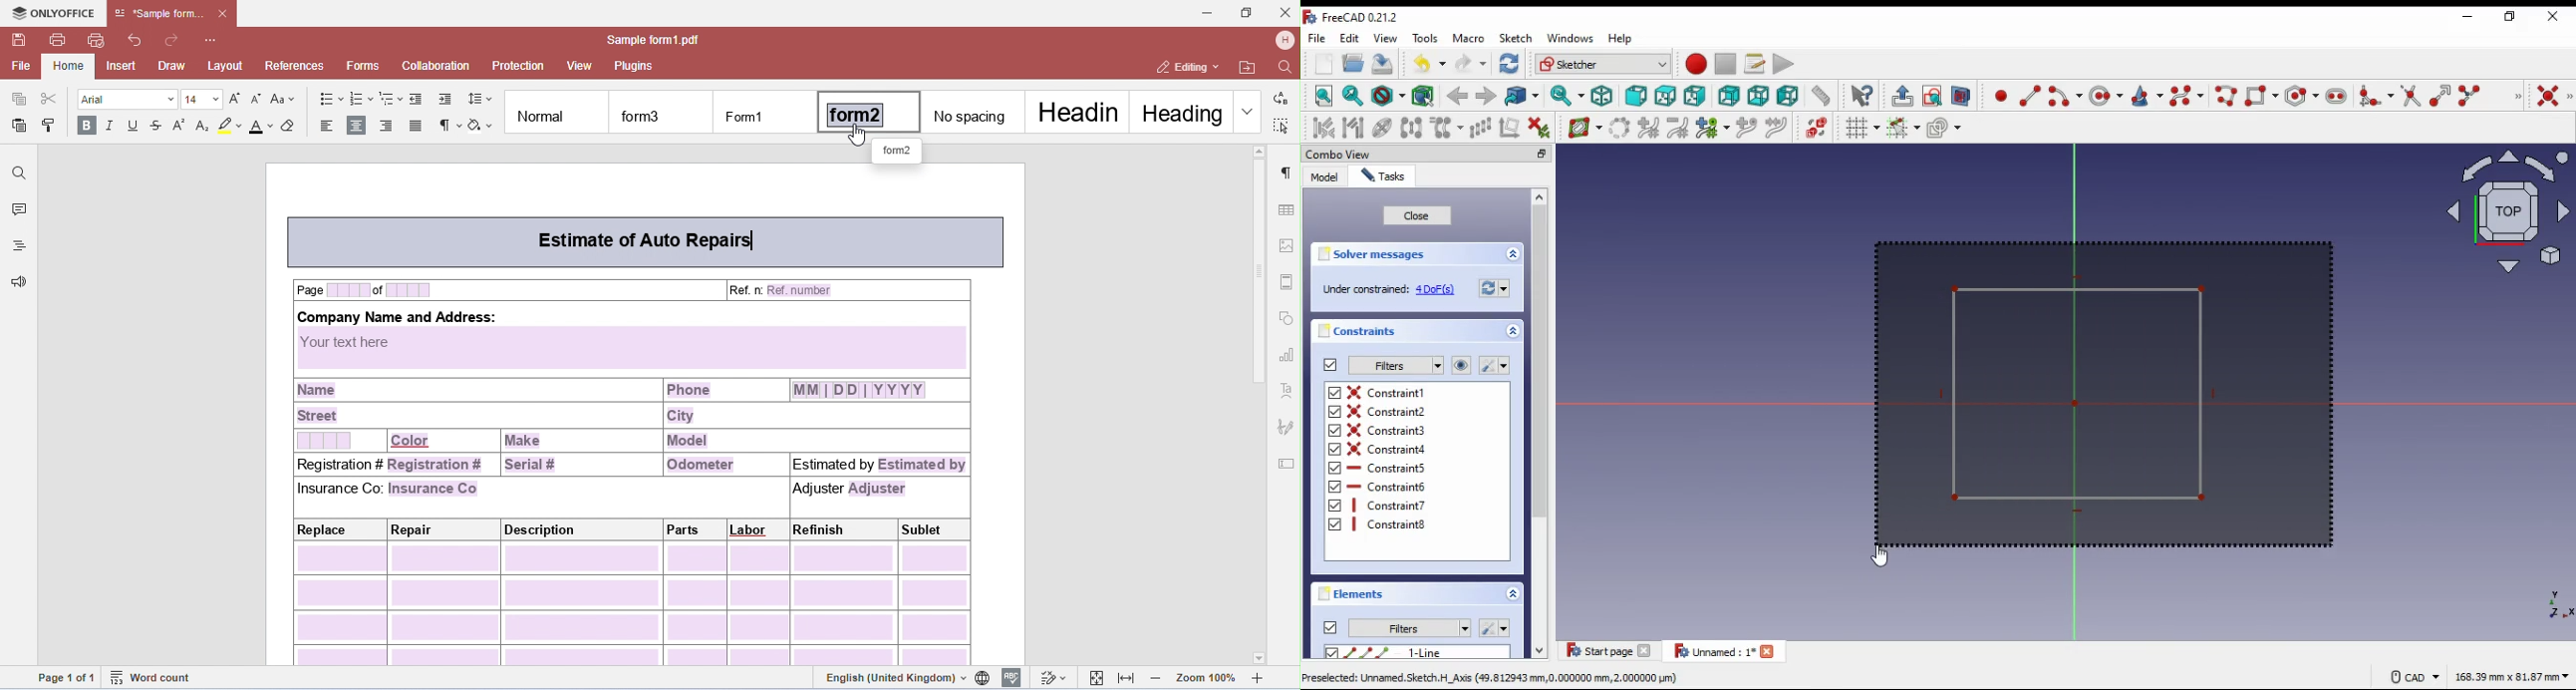 Image resolution: width=2576 pixels, height=700 pixels. Describe the element at coordinates (1712, 127) in the screenshot. I see `modify knot multiplicity` at that location.